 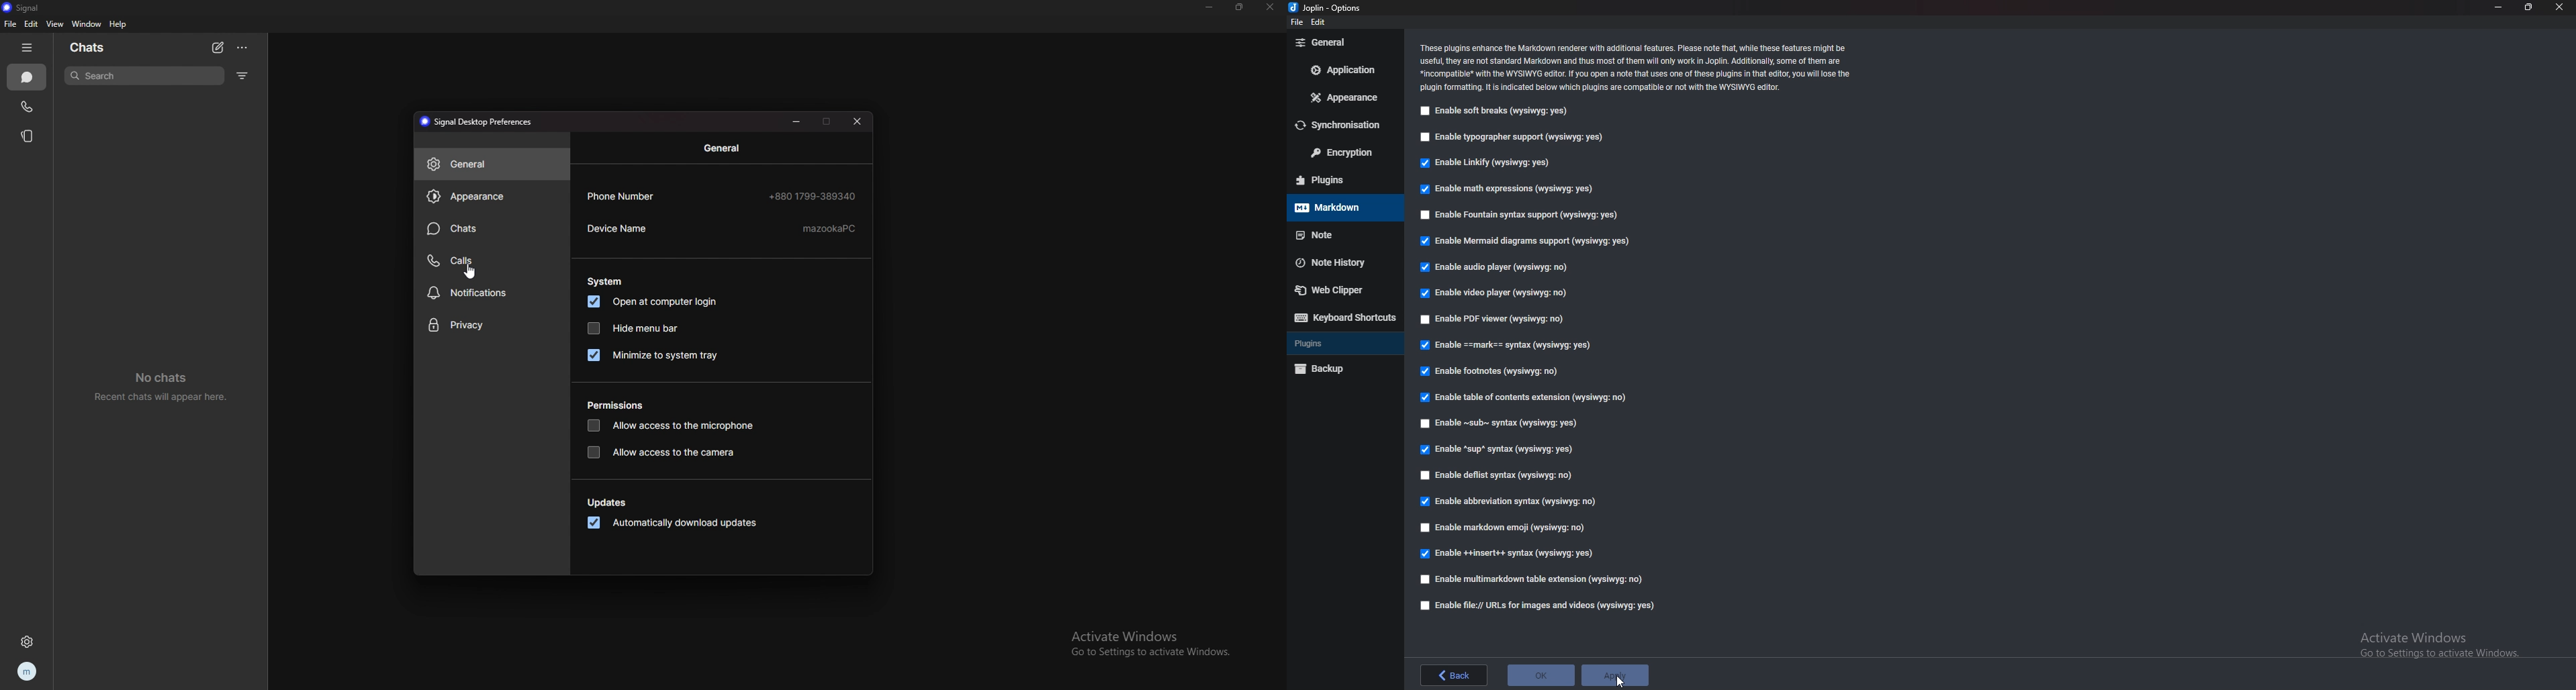 I want to click on cursor, so click(x=1622, y=678).